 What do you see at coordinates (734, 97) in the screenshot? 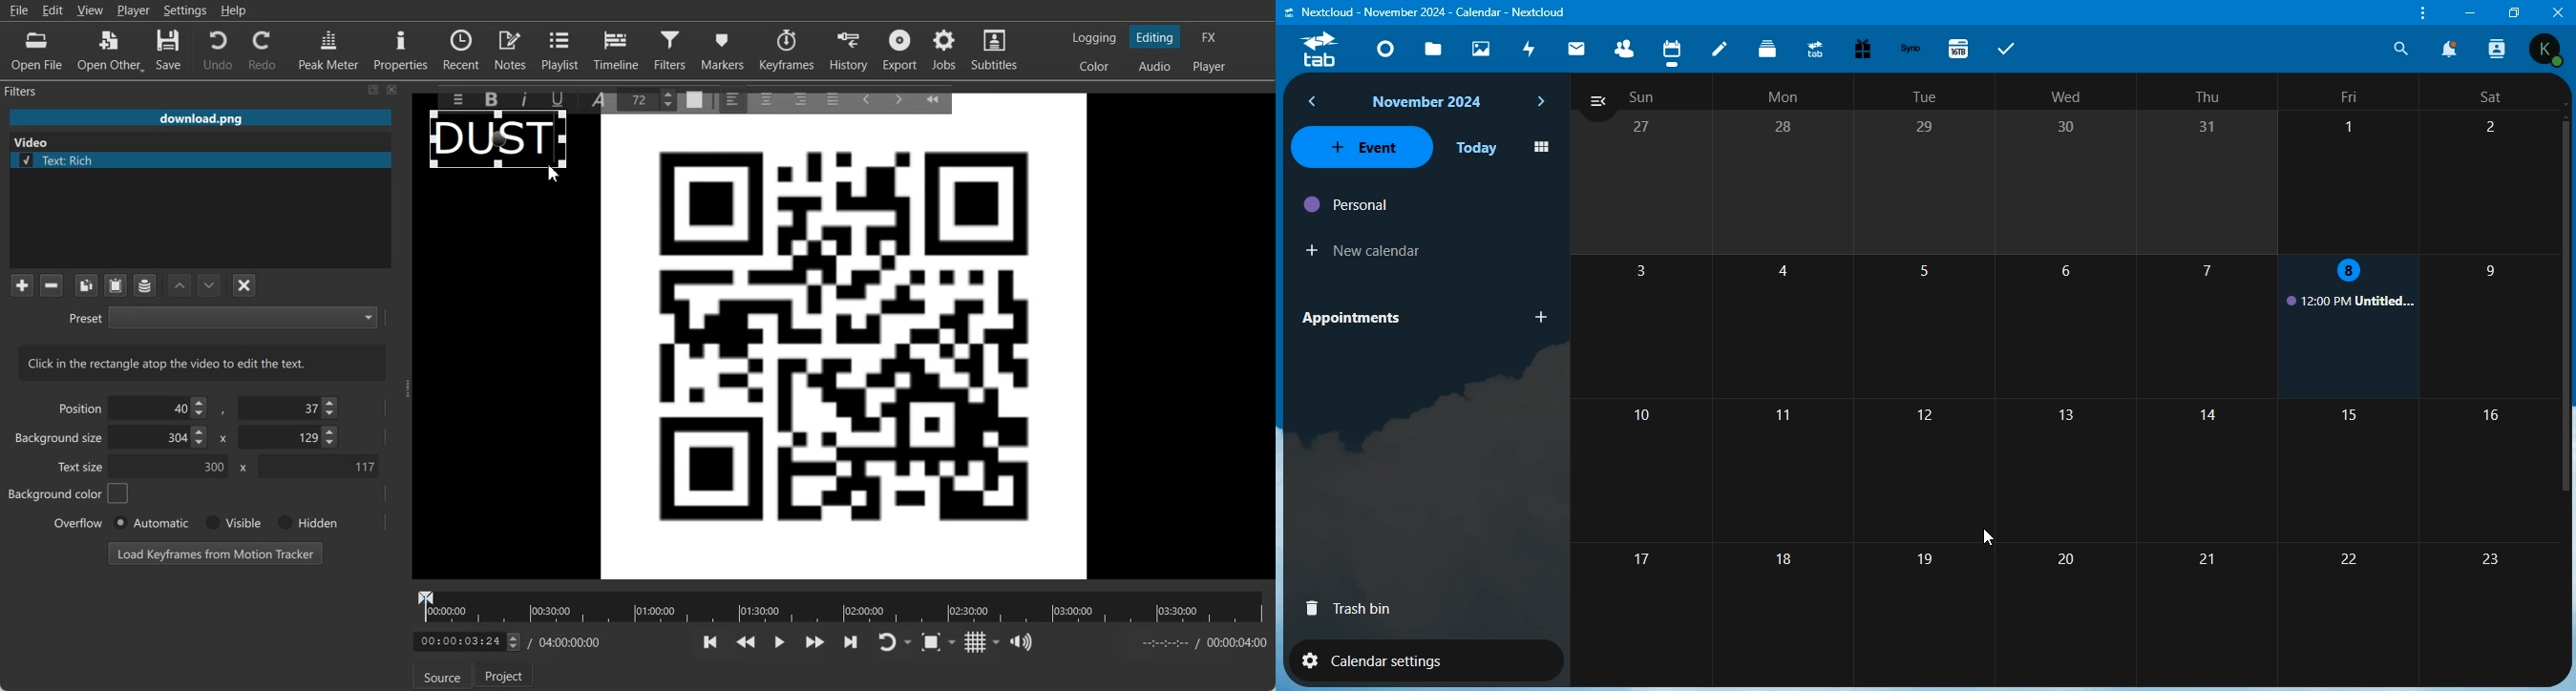
I see `Left` at bounding box center [734, 97].